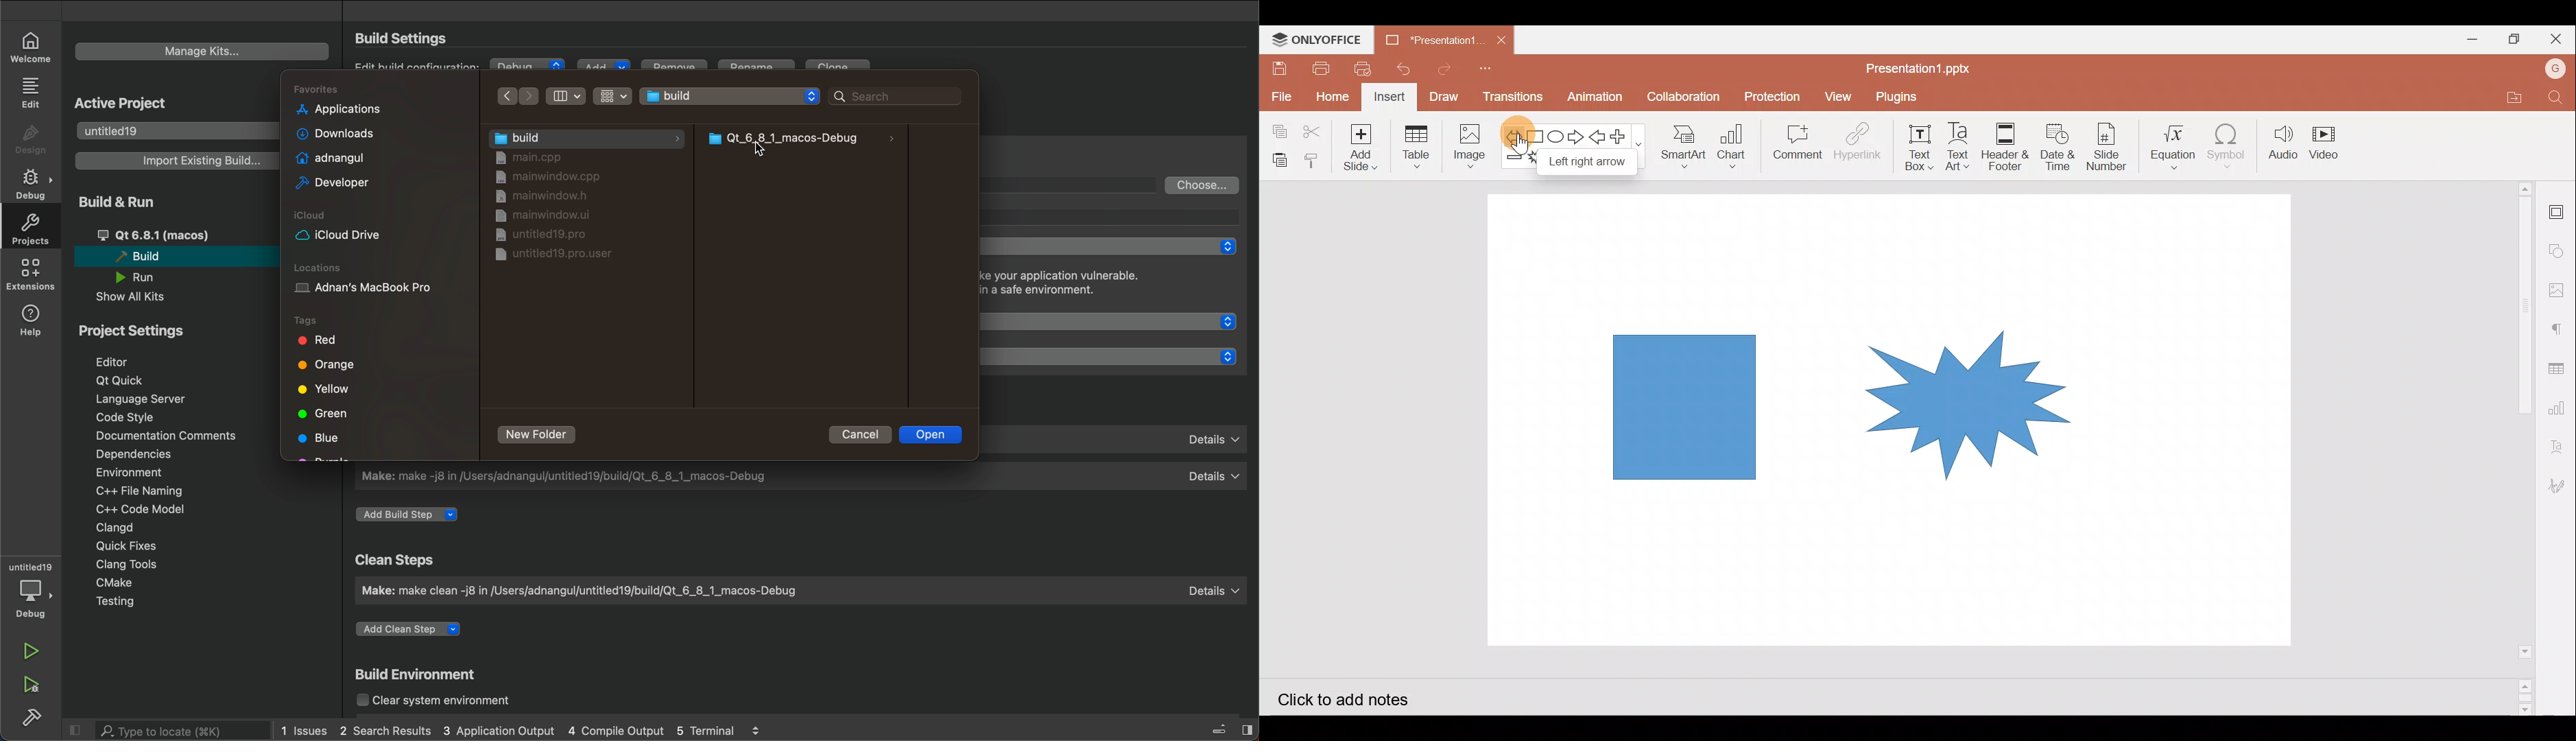 The image size is (2576, 756). I want to click on close side bar, so click(1222, 727).